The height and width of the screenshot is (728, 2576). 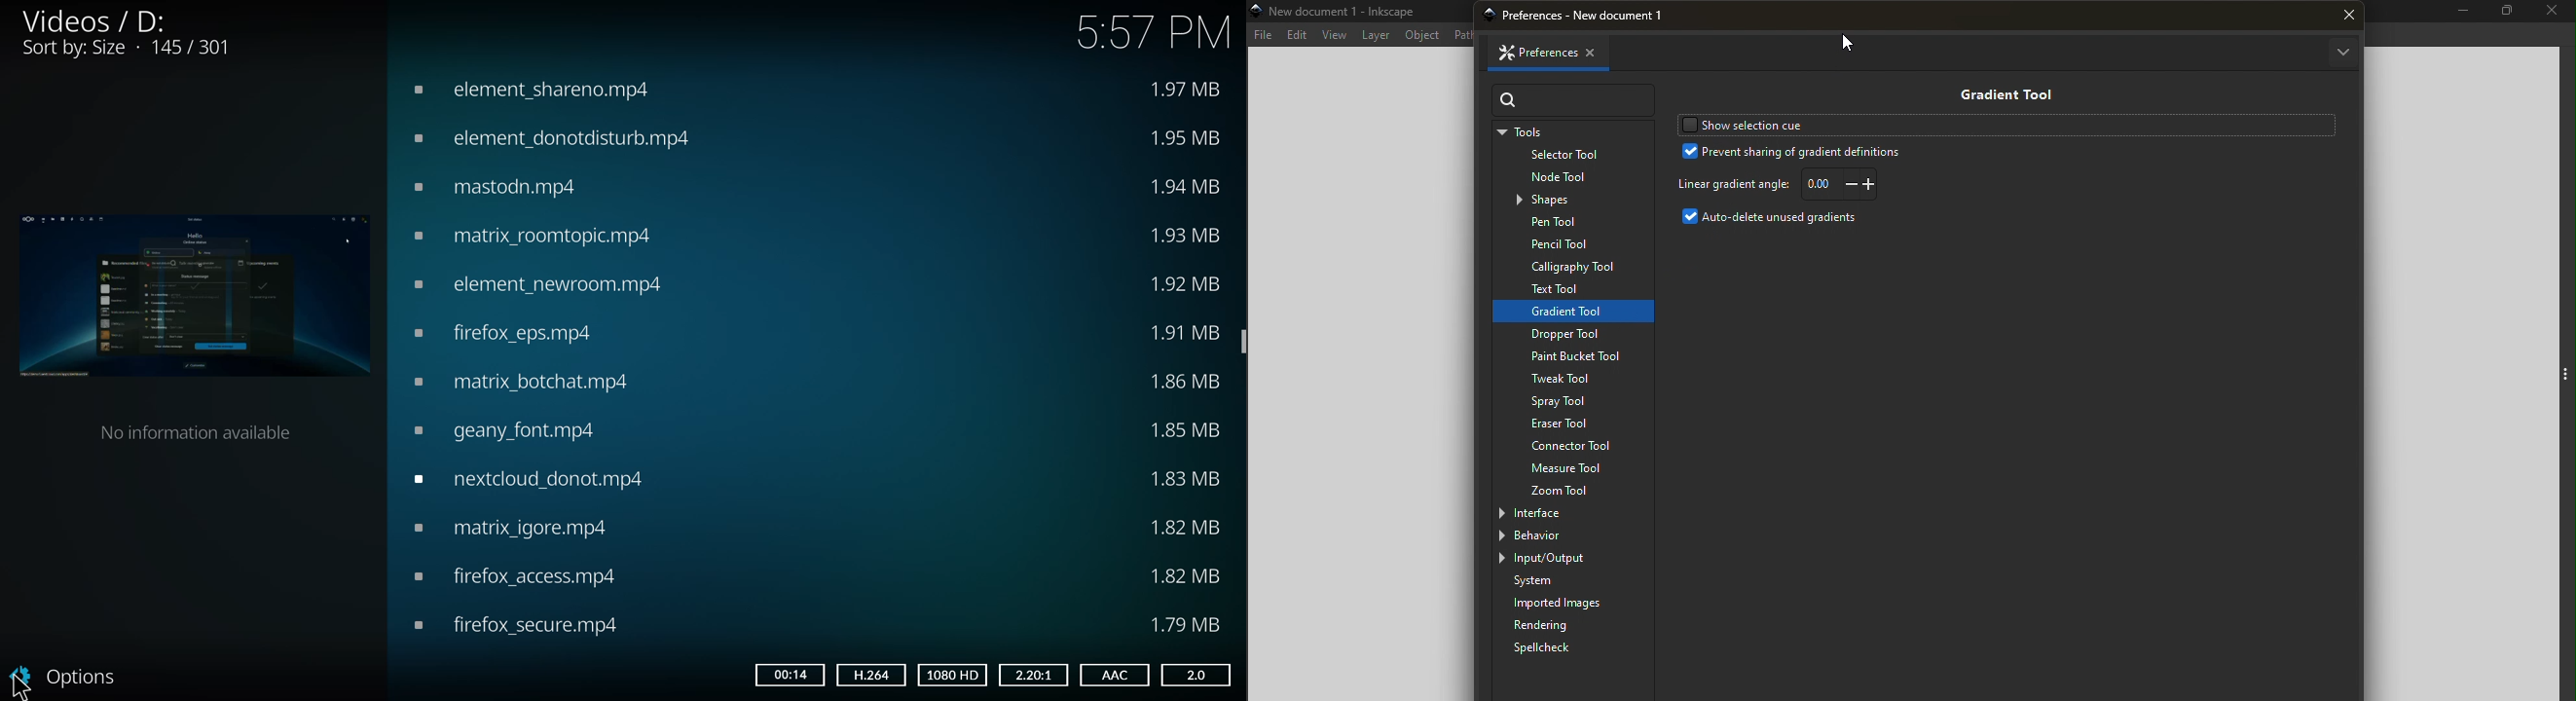 What do you see at coordinates (536, 478) in the screenshot?
I see `video` at bounding box center [536, 478].